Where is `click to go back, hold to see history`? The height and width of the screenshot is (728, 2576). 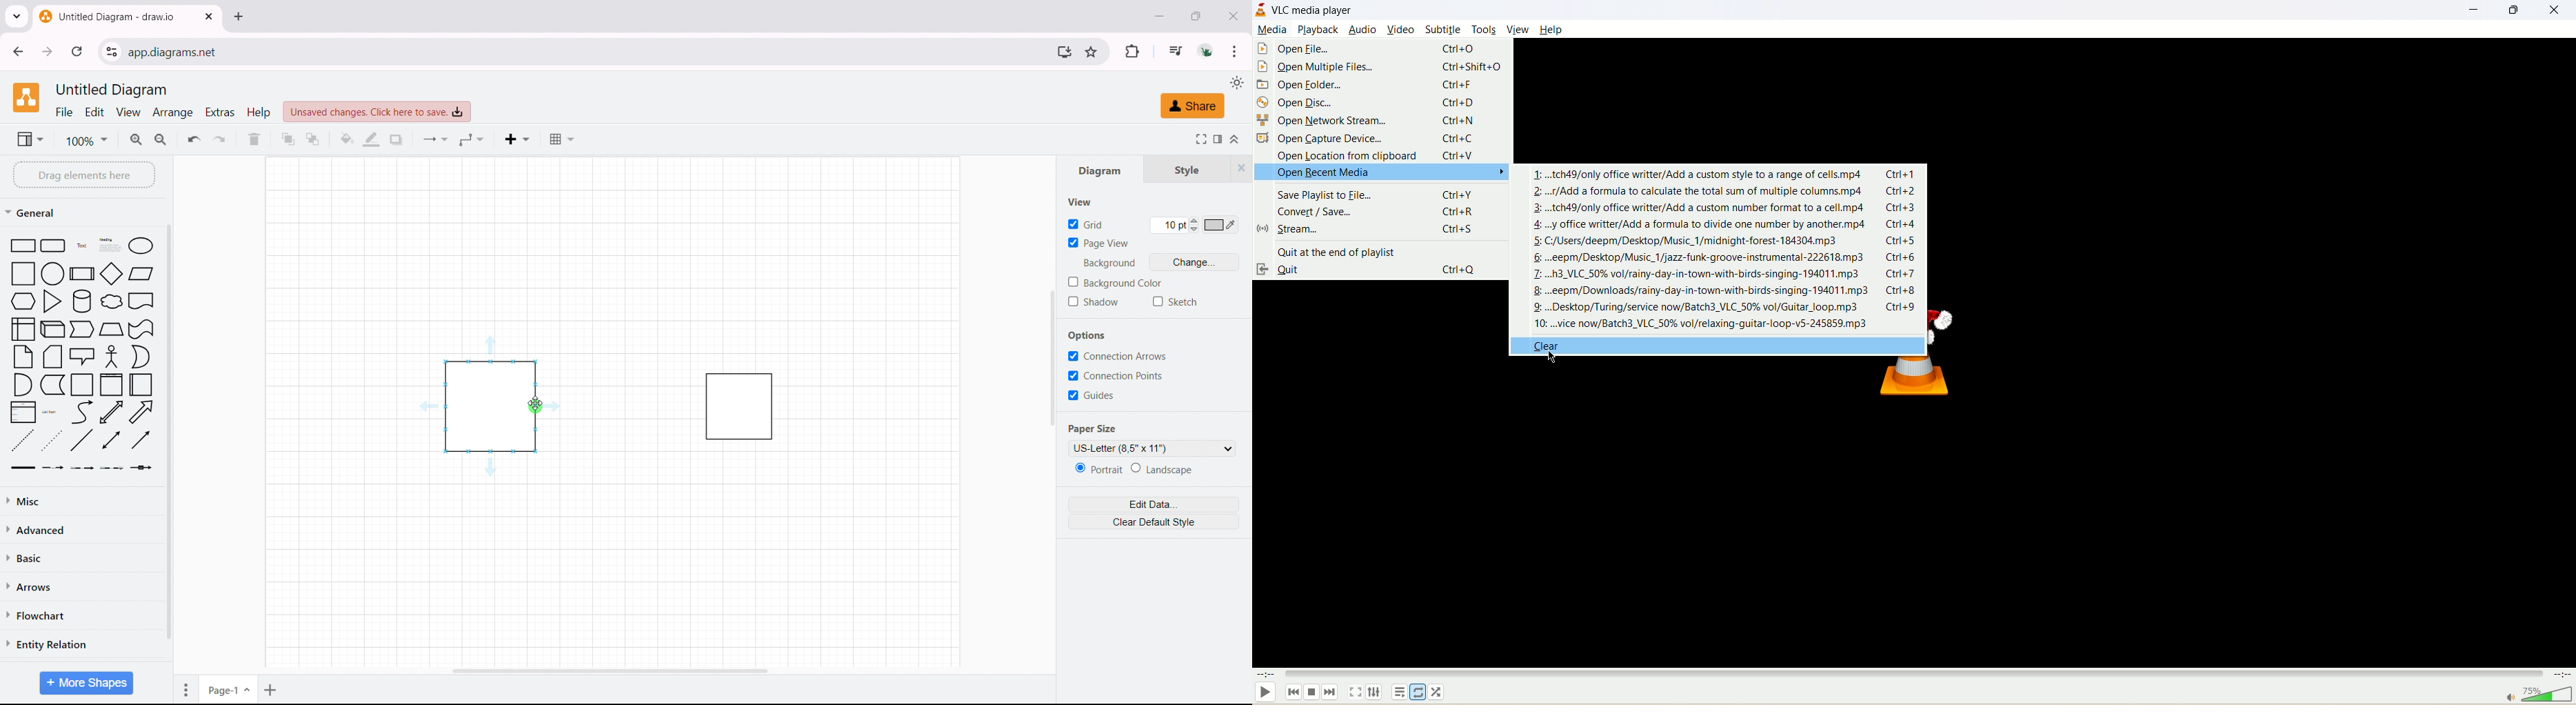
click to go back, hold to see history is located at coordinates (17, 51).